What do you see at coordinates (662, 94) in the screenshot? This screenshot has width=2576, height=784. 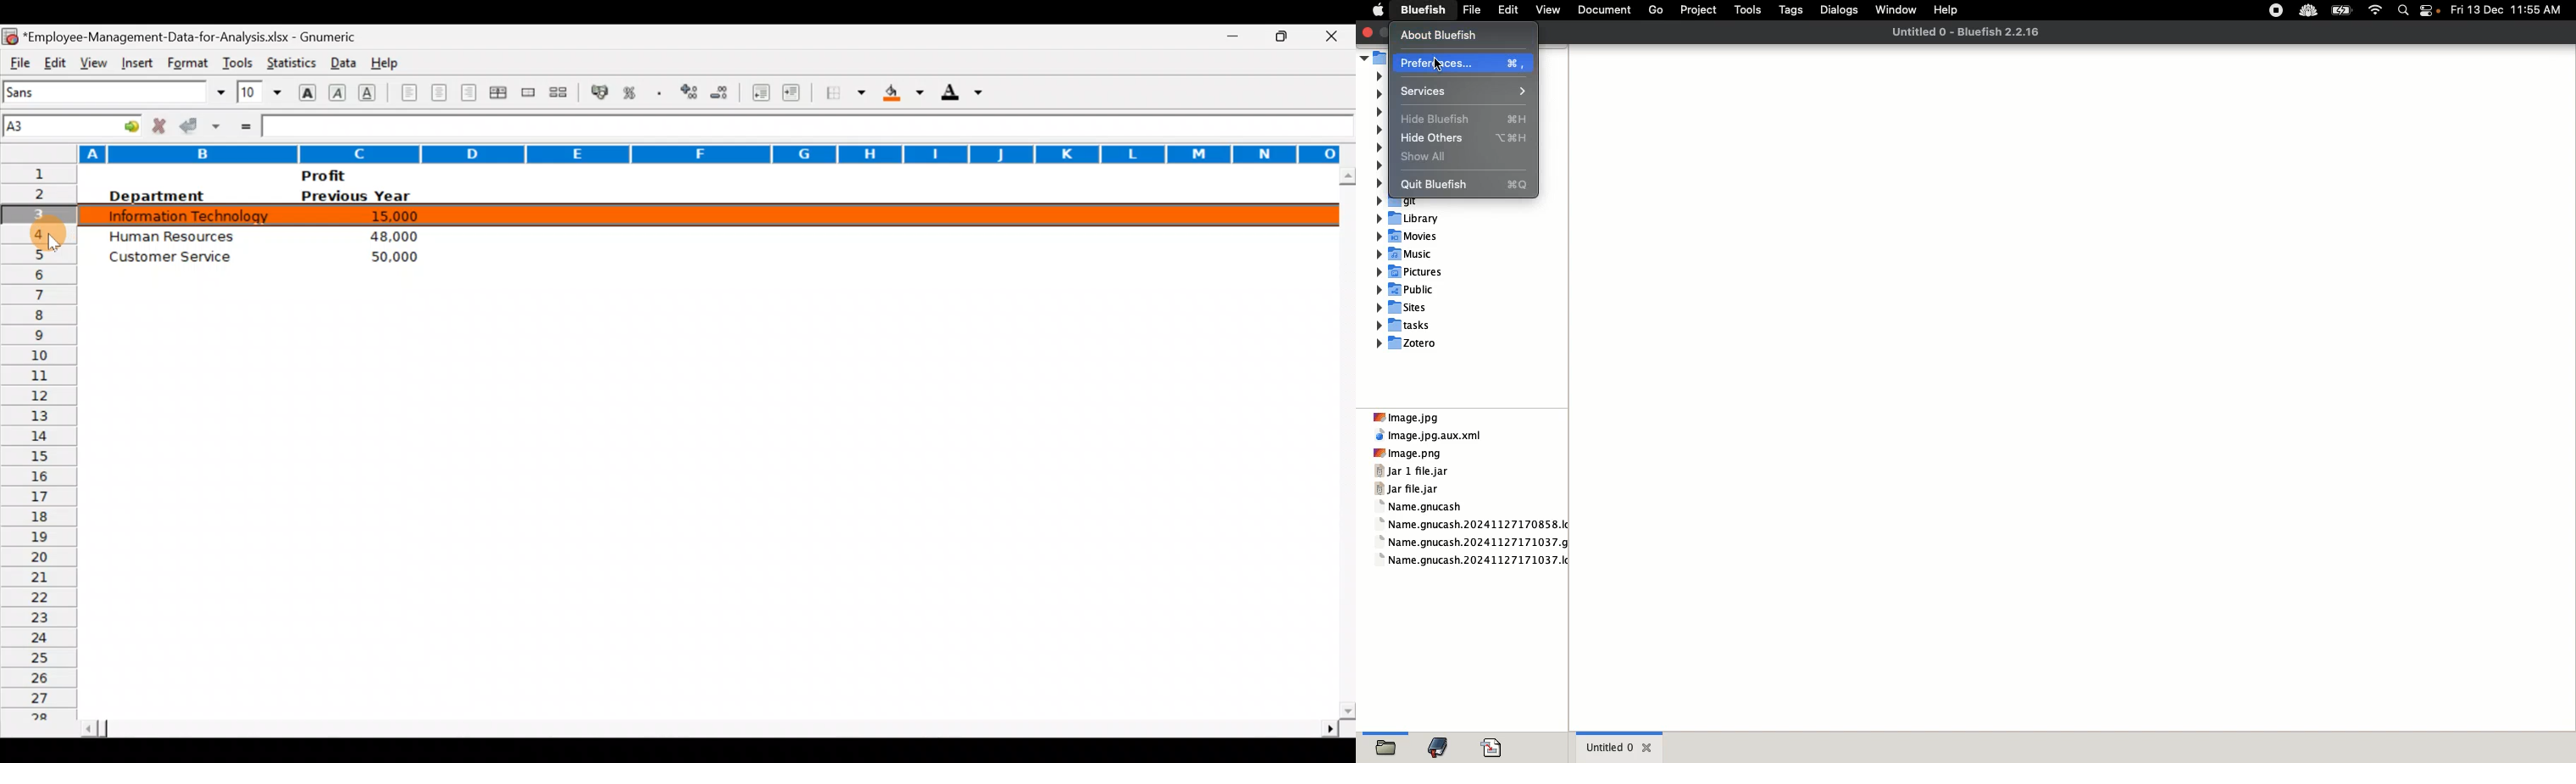 I see `Include a thousands operator` at bounding box center [662, 94].